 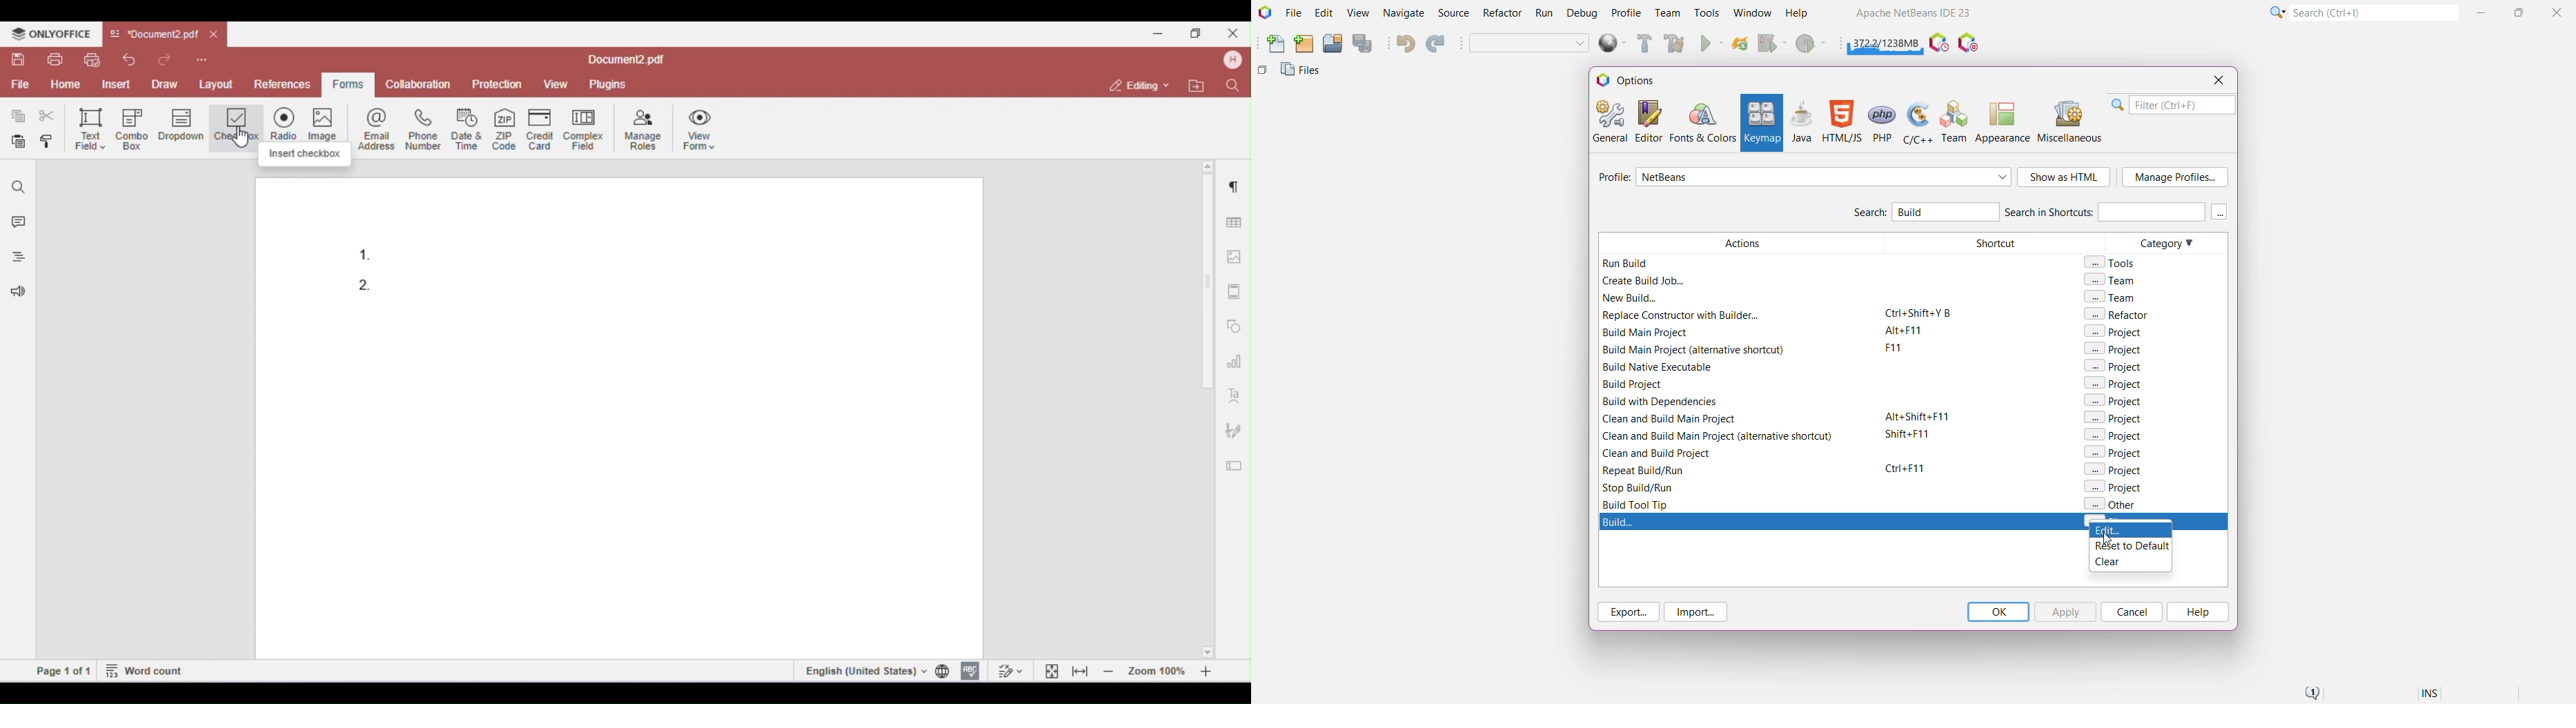 I want to click on Debug Main Project, so click(x=1771, y=43).